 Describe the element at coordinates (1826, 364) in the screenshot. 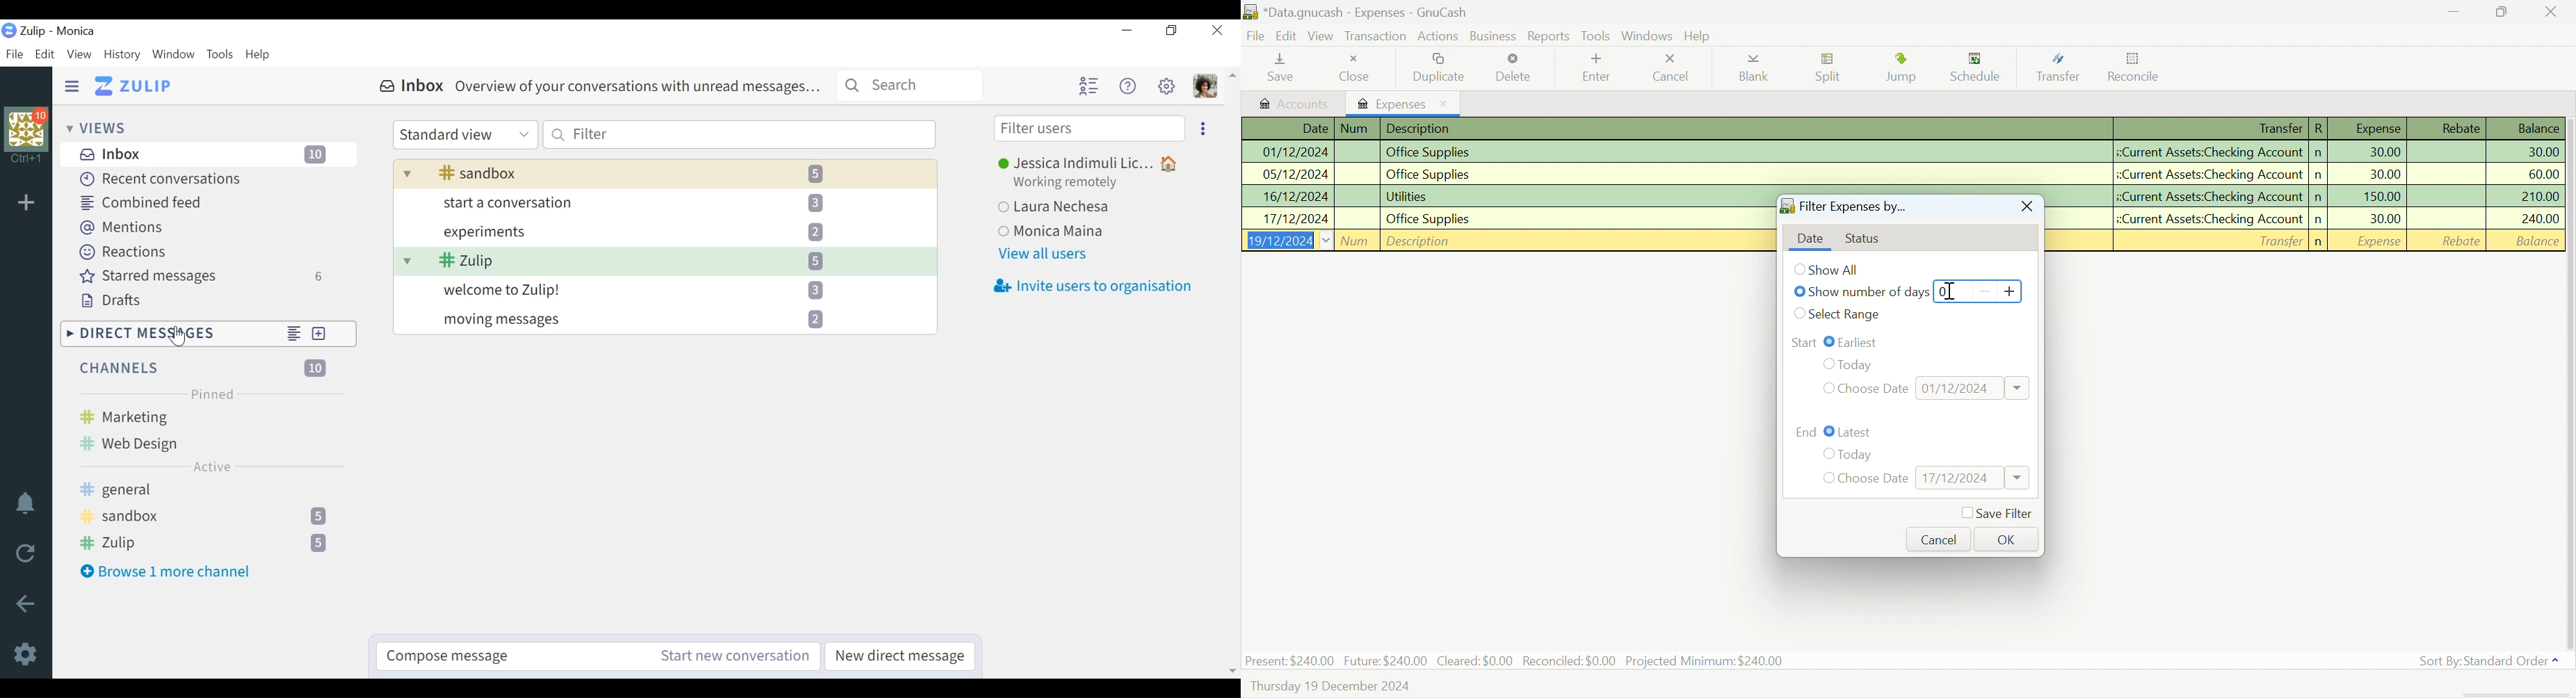

I see `Checkbox` at that location.